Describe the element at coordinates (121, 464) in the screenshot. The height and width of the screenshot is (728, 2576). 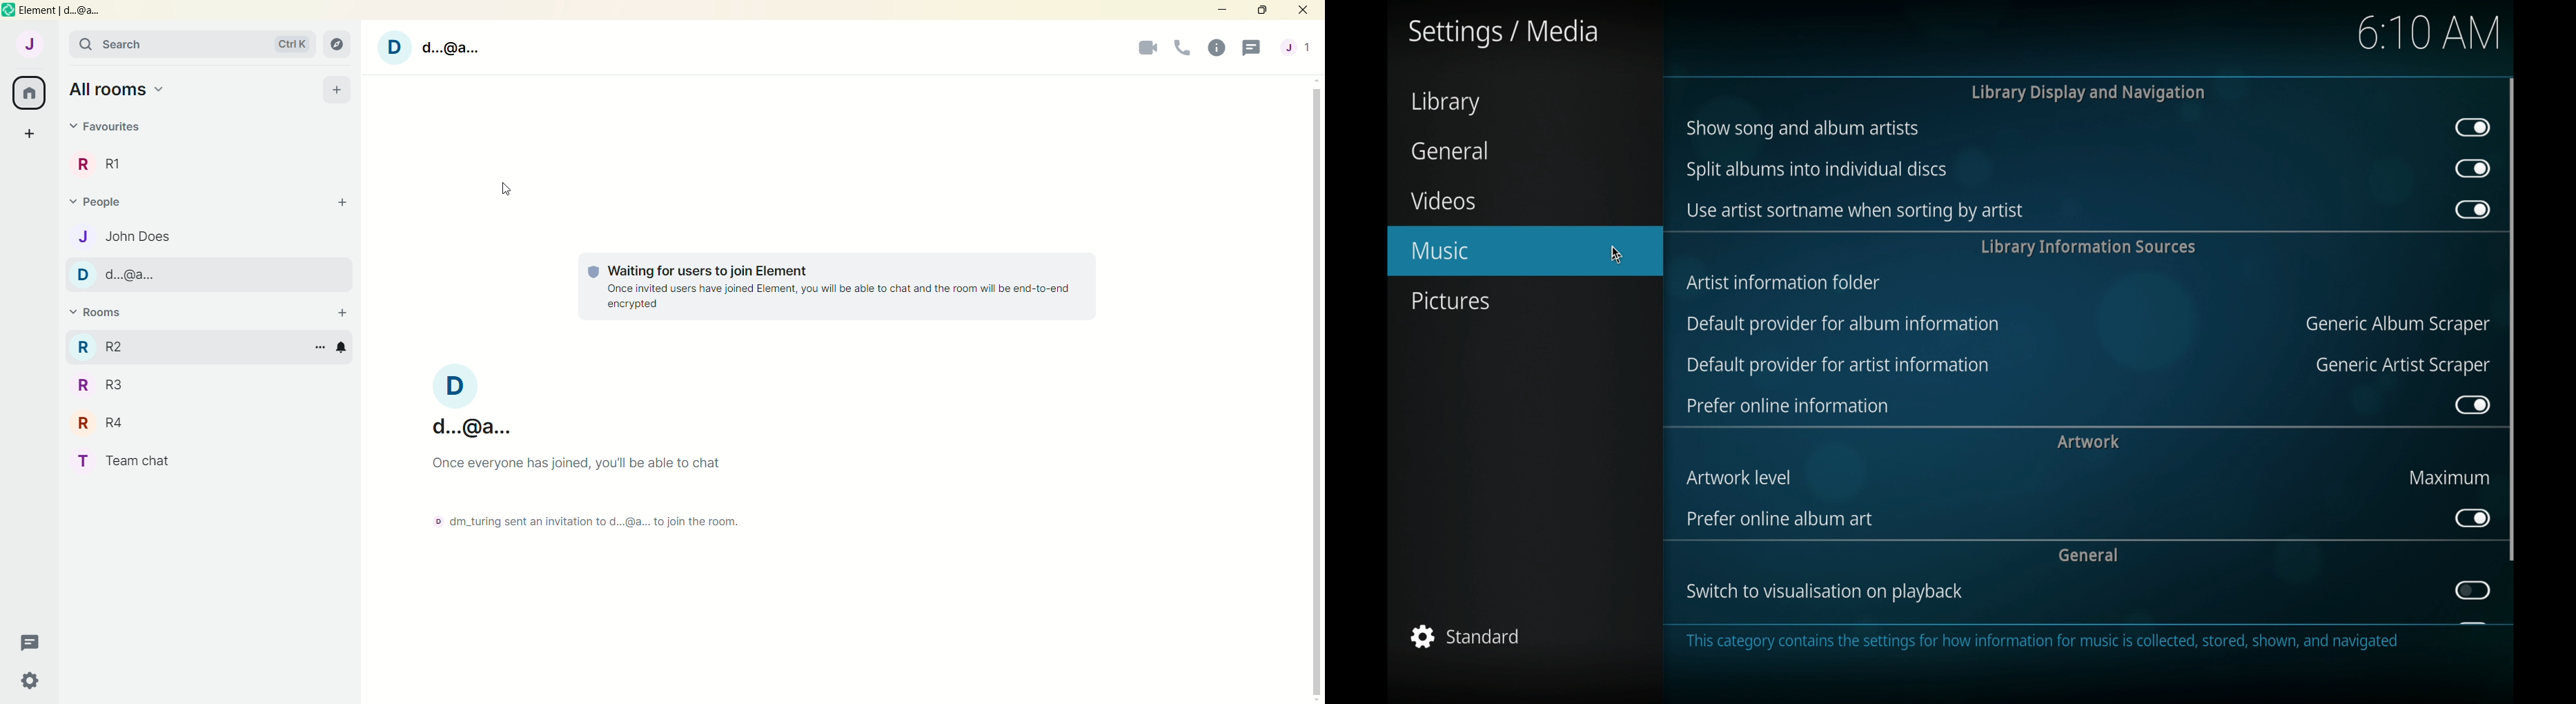
I see `T Team chat` at that location.